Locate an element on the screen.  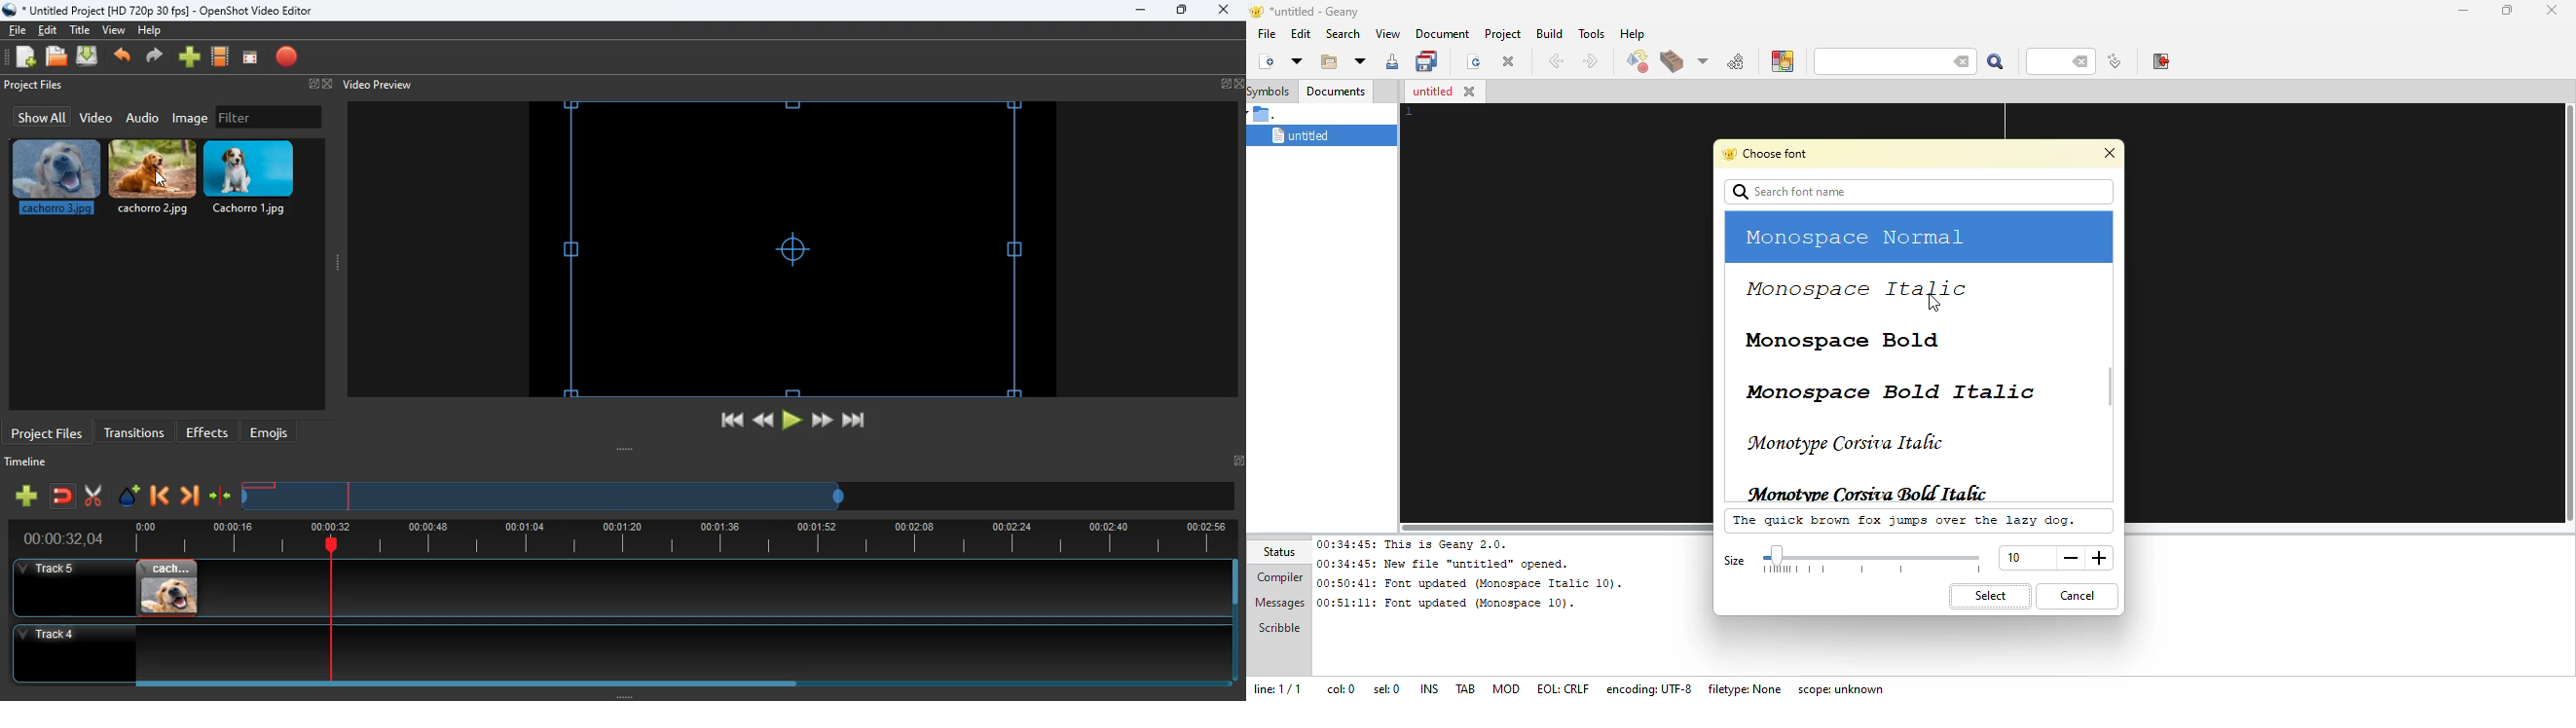
play is located at coordinates (792, 421).